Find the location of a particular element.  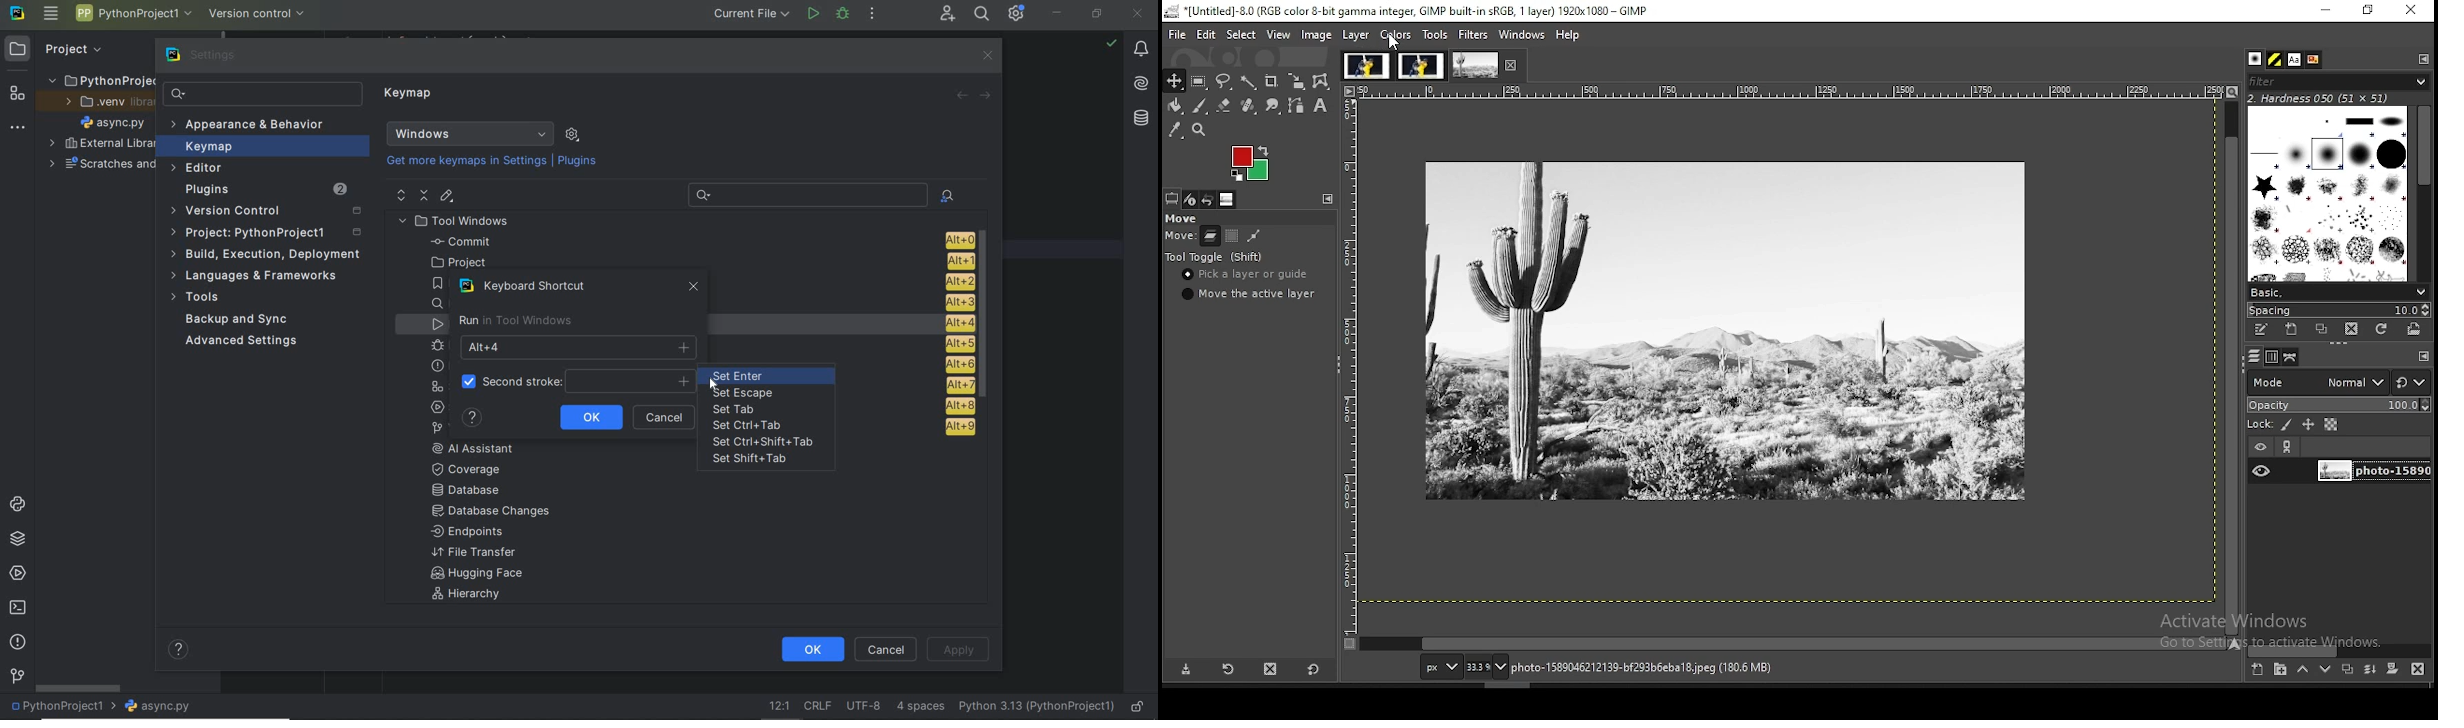

alt + 6 is located at coordinates (959, 365).